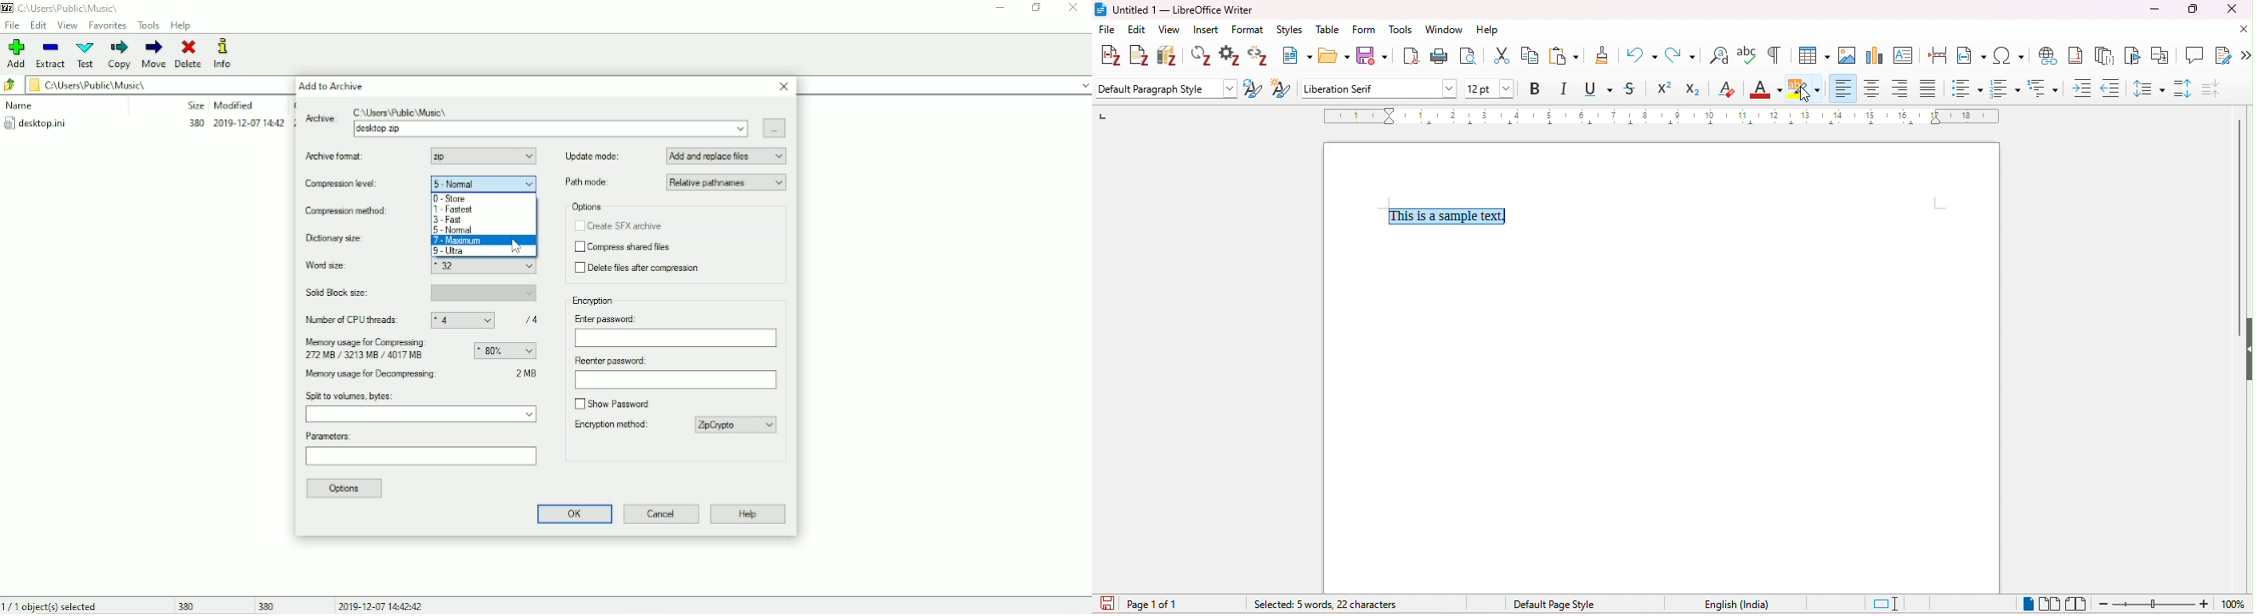 This screenshot has width=2268, height=616. I want to click on page 1 of 1, so click(1161, 605).